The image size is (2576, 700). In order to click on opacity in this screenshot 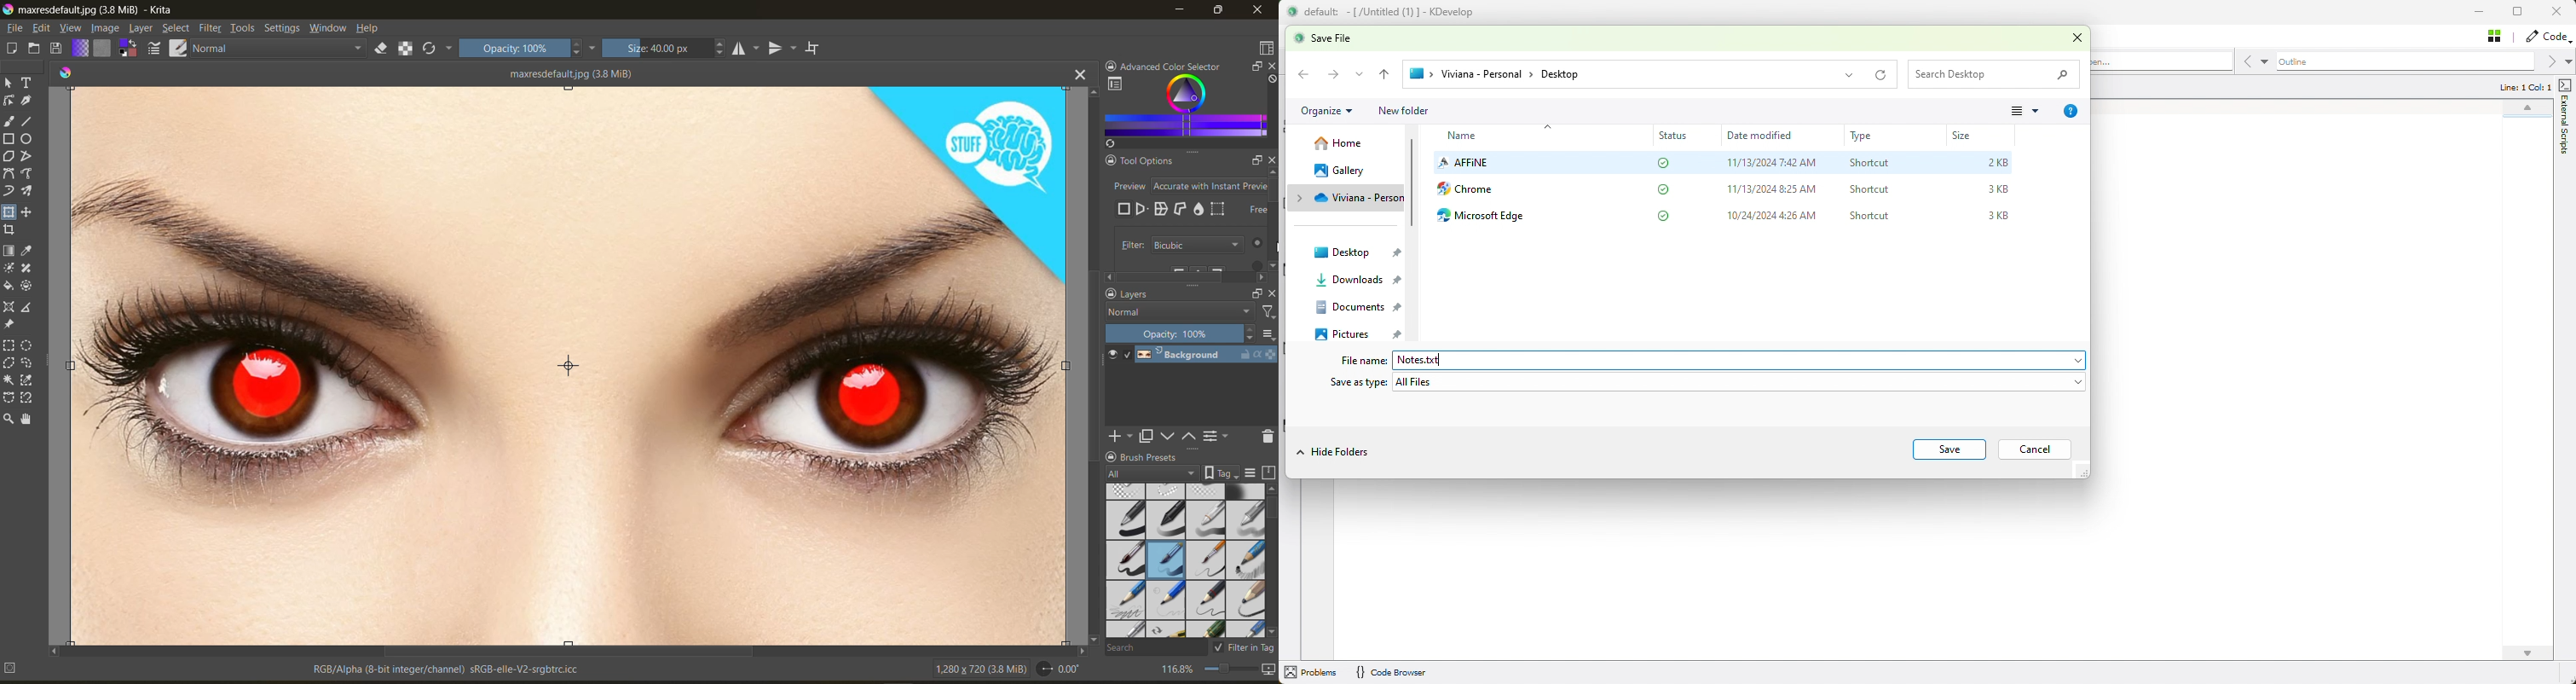, I will do `click(528, 50)`.